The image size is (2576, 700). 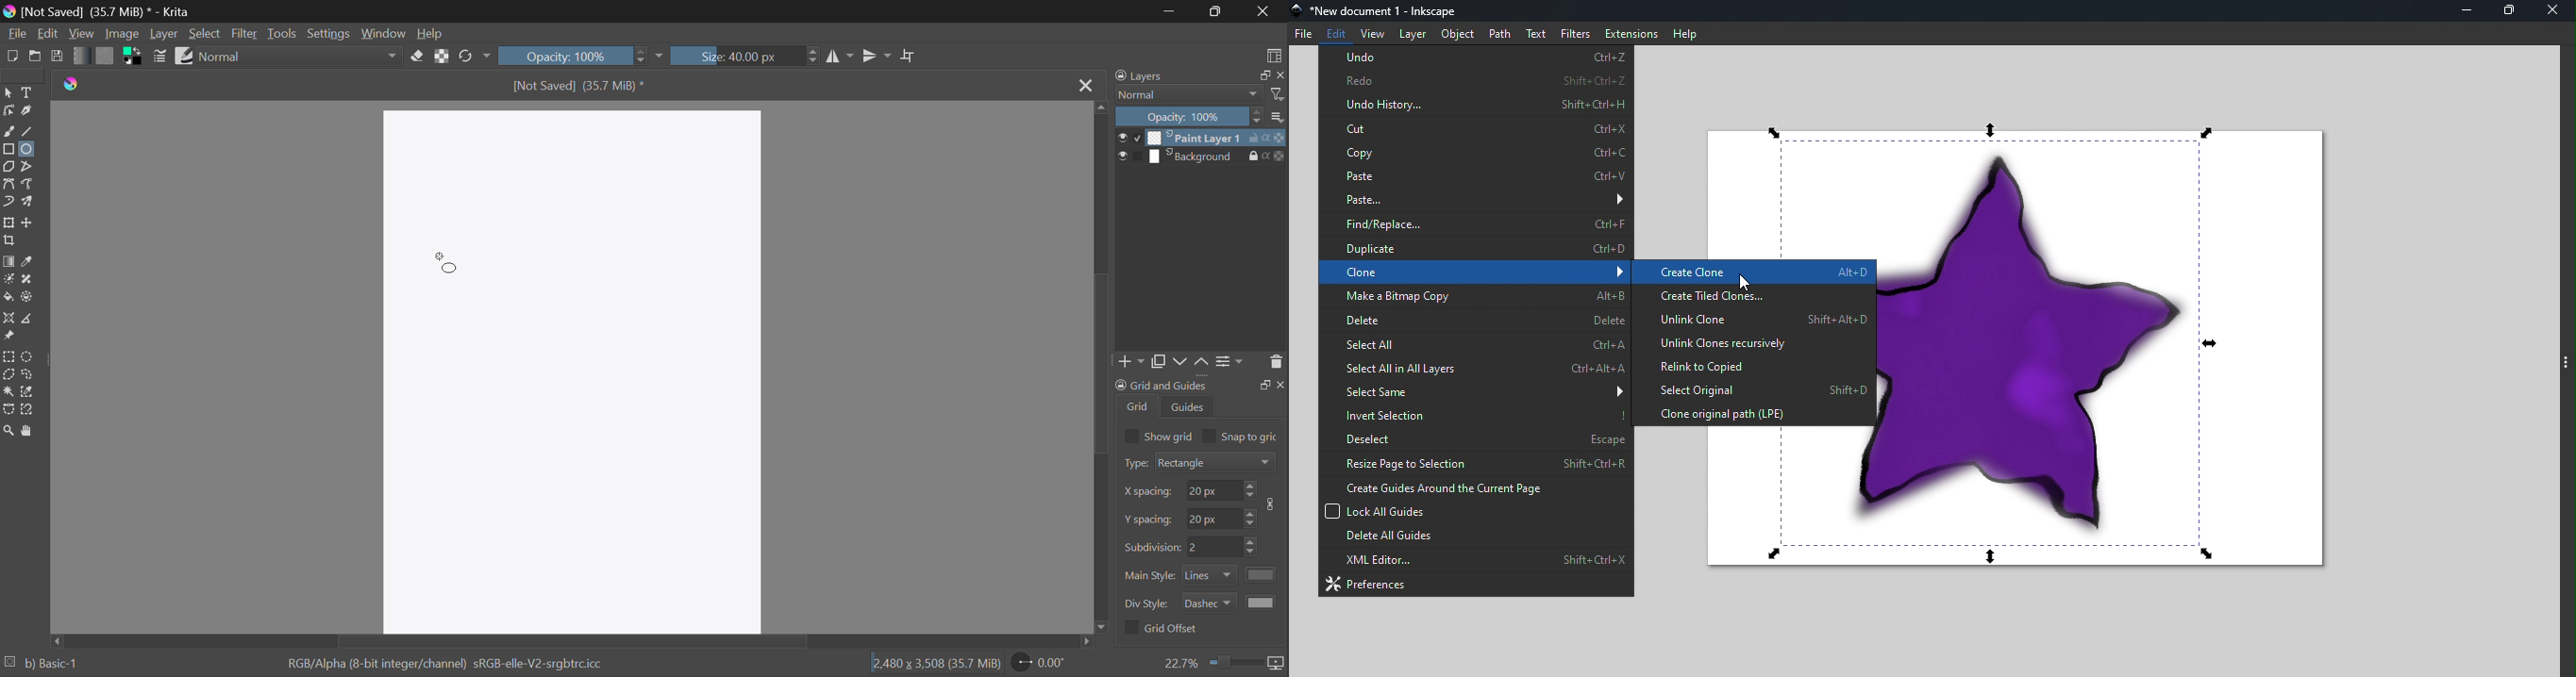 What do you see at coordinates (28, 356) in the screenshot?
I see `Circular Selection` at bounding box center [28, 356].